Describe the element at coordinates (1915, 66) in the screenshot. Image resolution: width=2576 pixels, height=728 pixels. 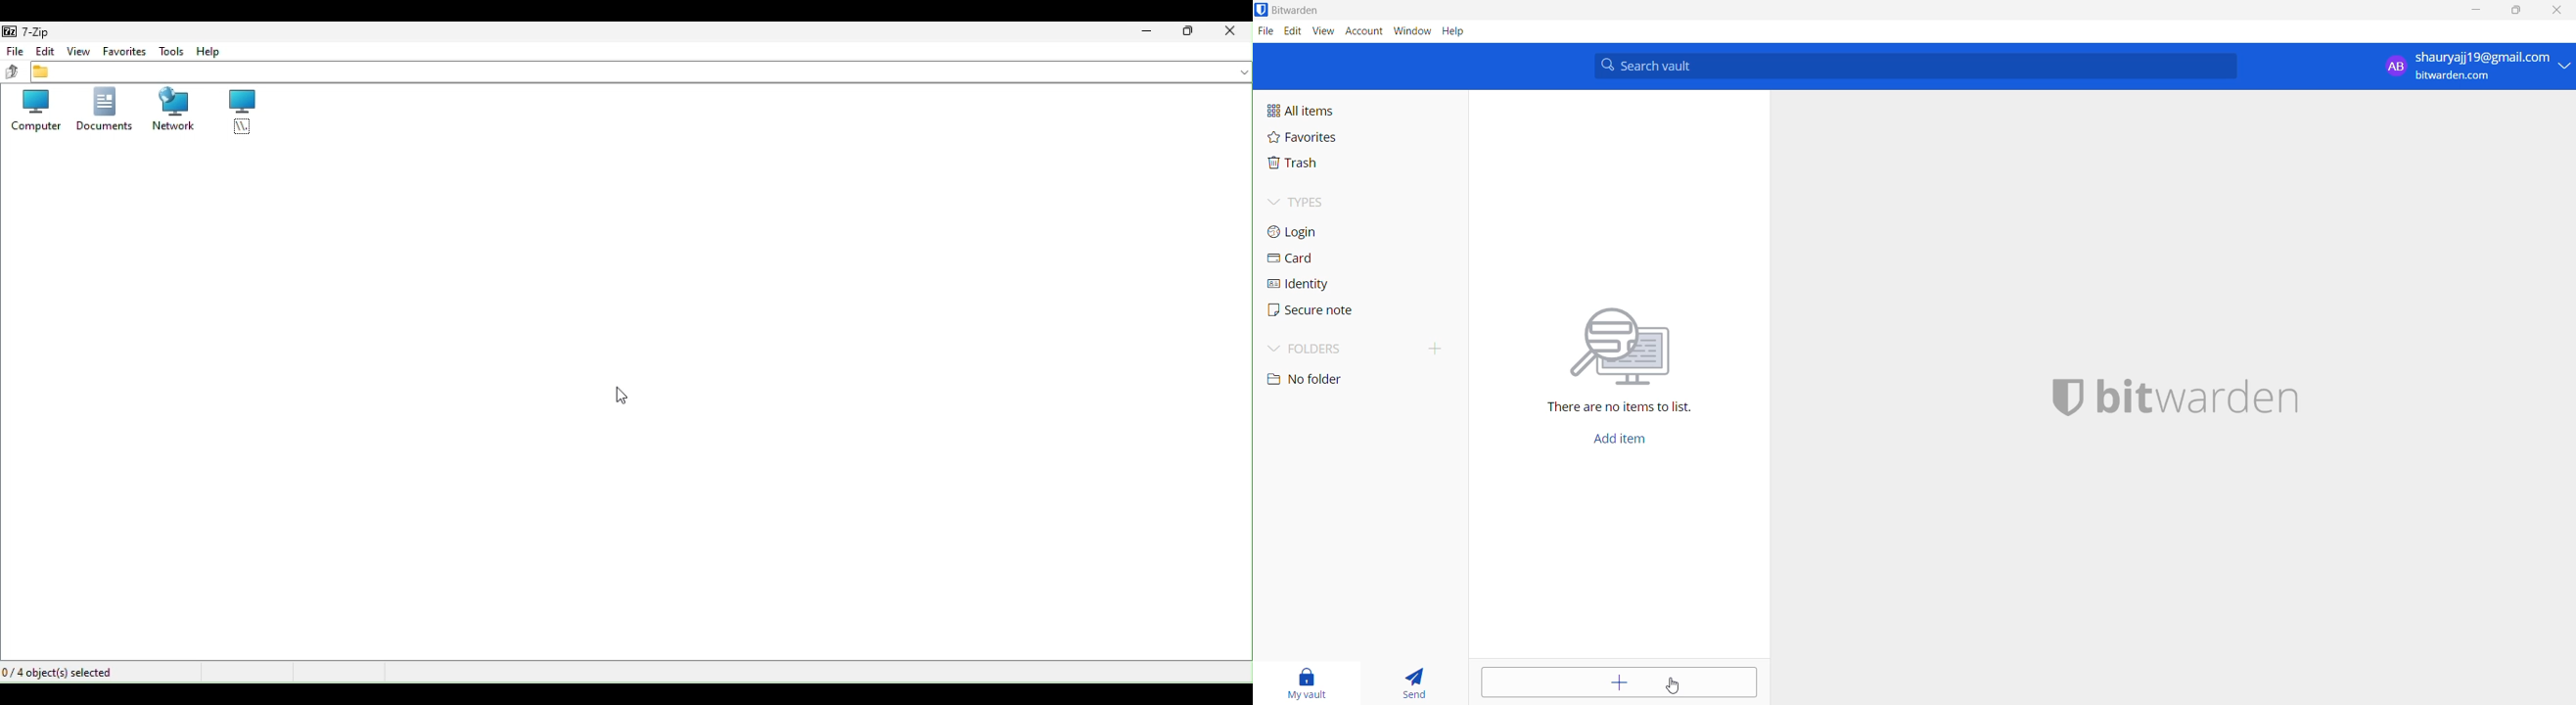
I see `search bar` at that location.